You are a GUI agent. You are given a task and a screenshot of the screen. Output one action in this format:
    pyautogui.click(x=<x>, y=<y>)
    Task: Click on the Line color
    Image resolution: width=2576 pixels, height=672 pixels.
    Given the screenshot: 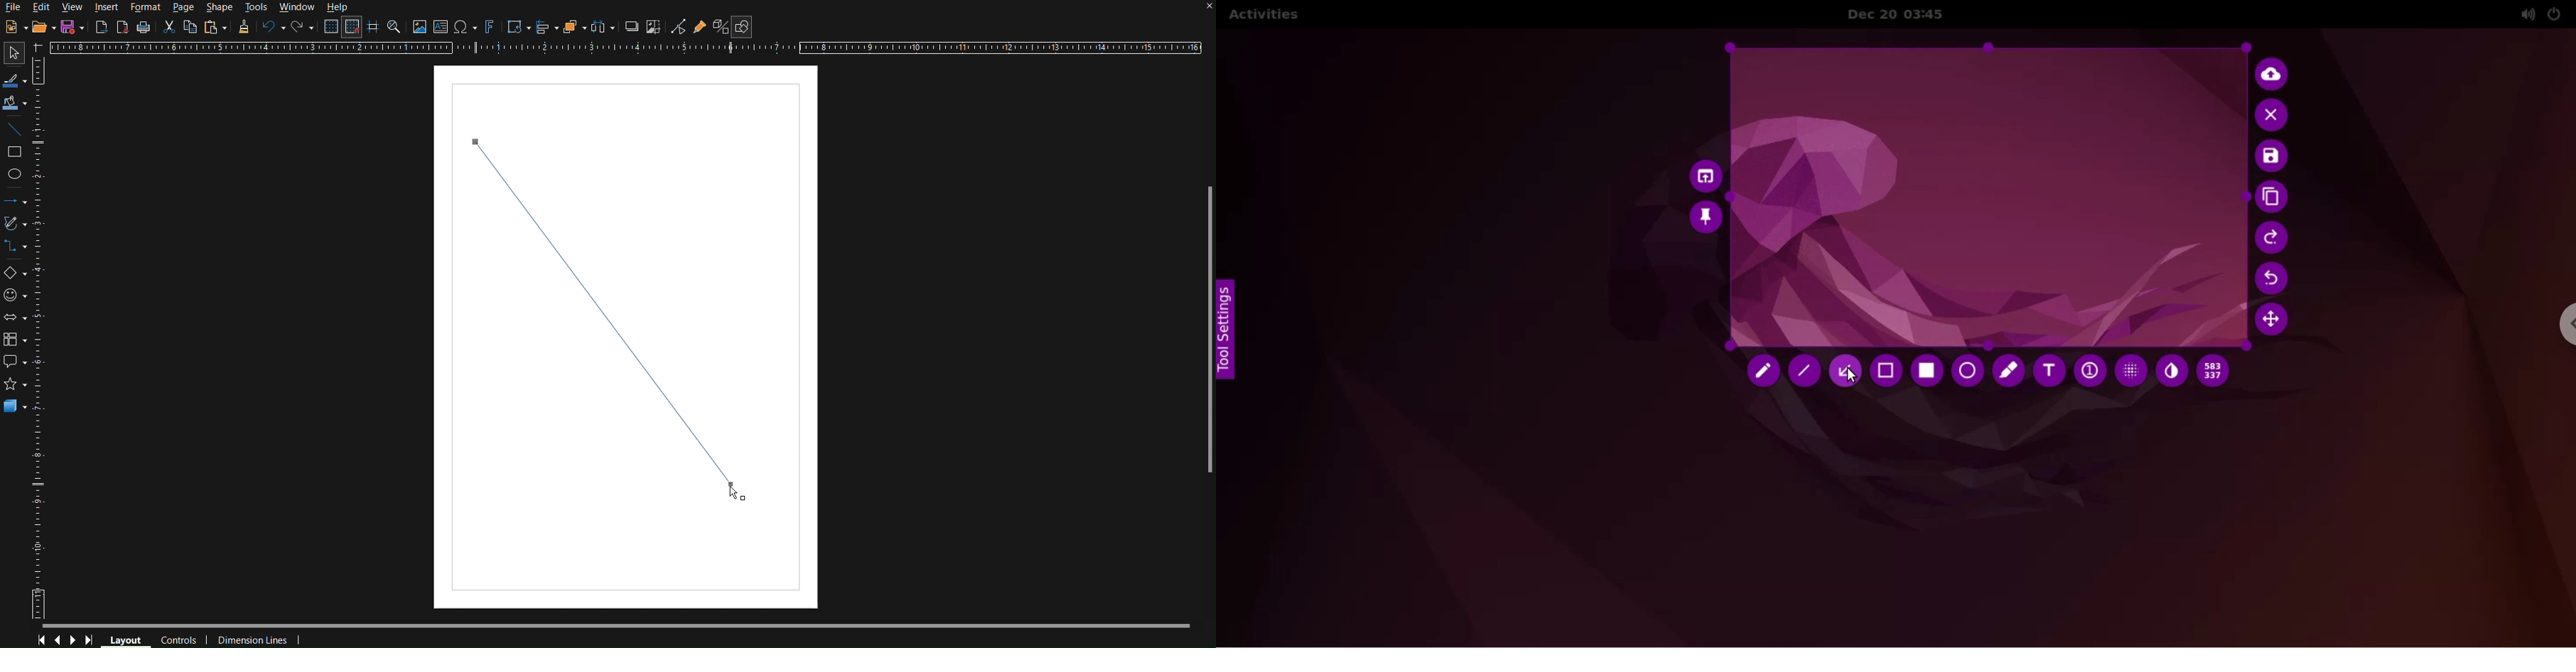 What is the action you would take?
    pyautogui.click(x=15, y=81)
    